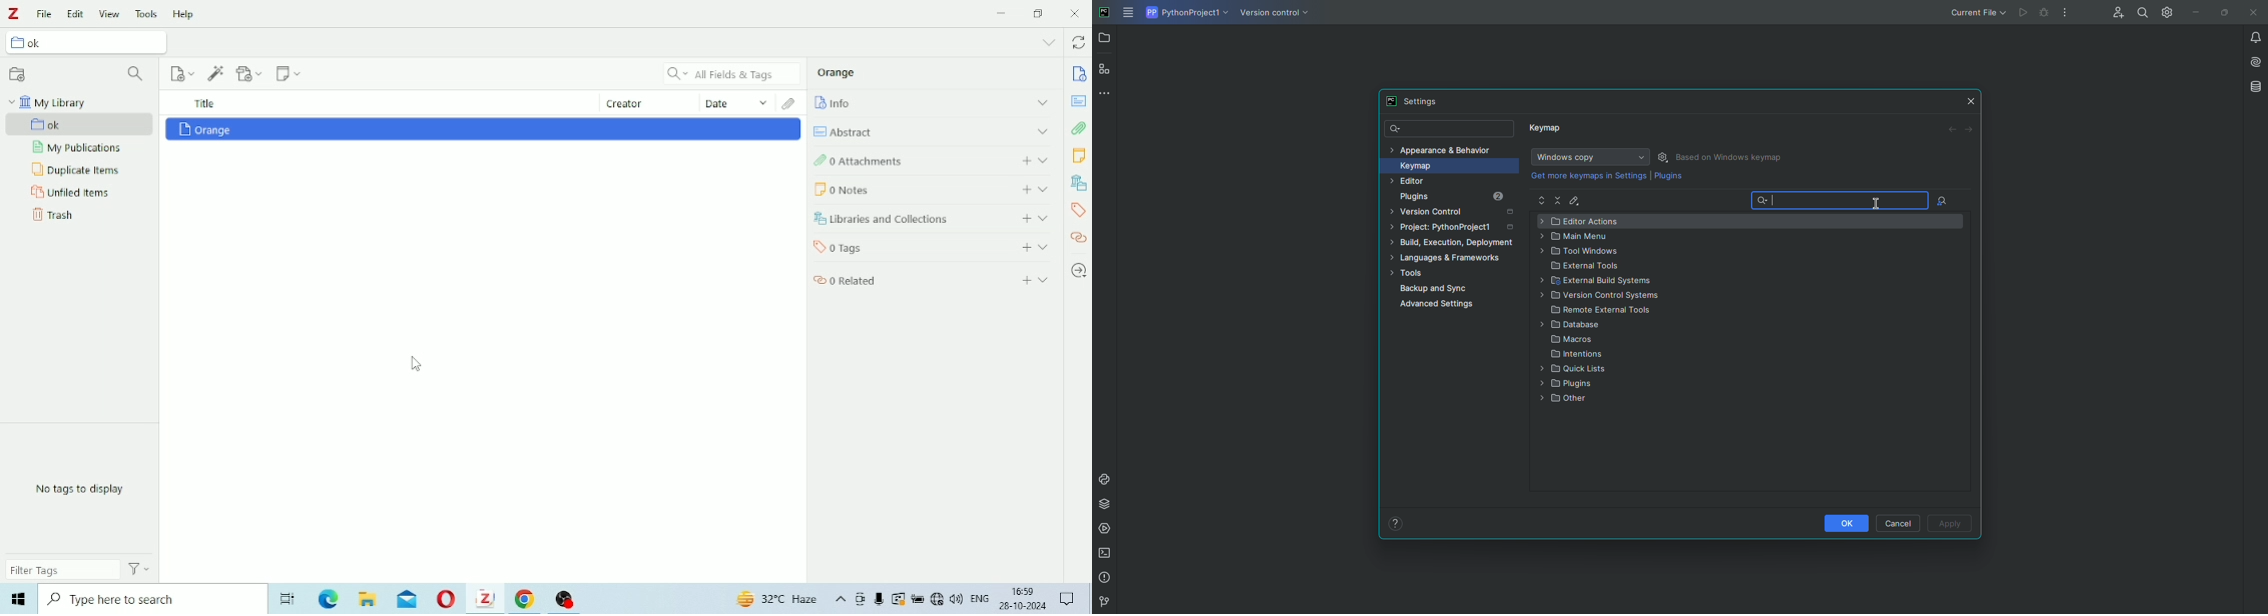 This screenshot has width=2268, height=616. I want to click on Restore down, so click(1040, 14).